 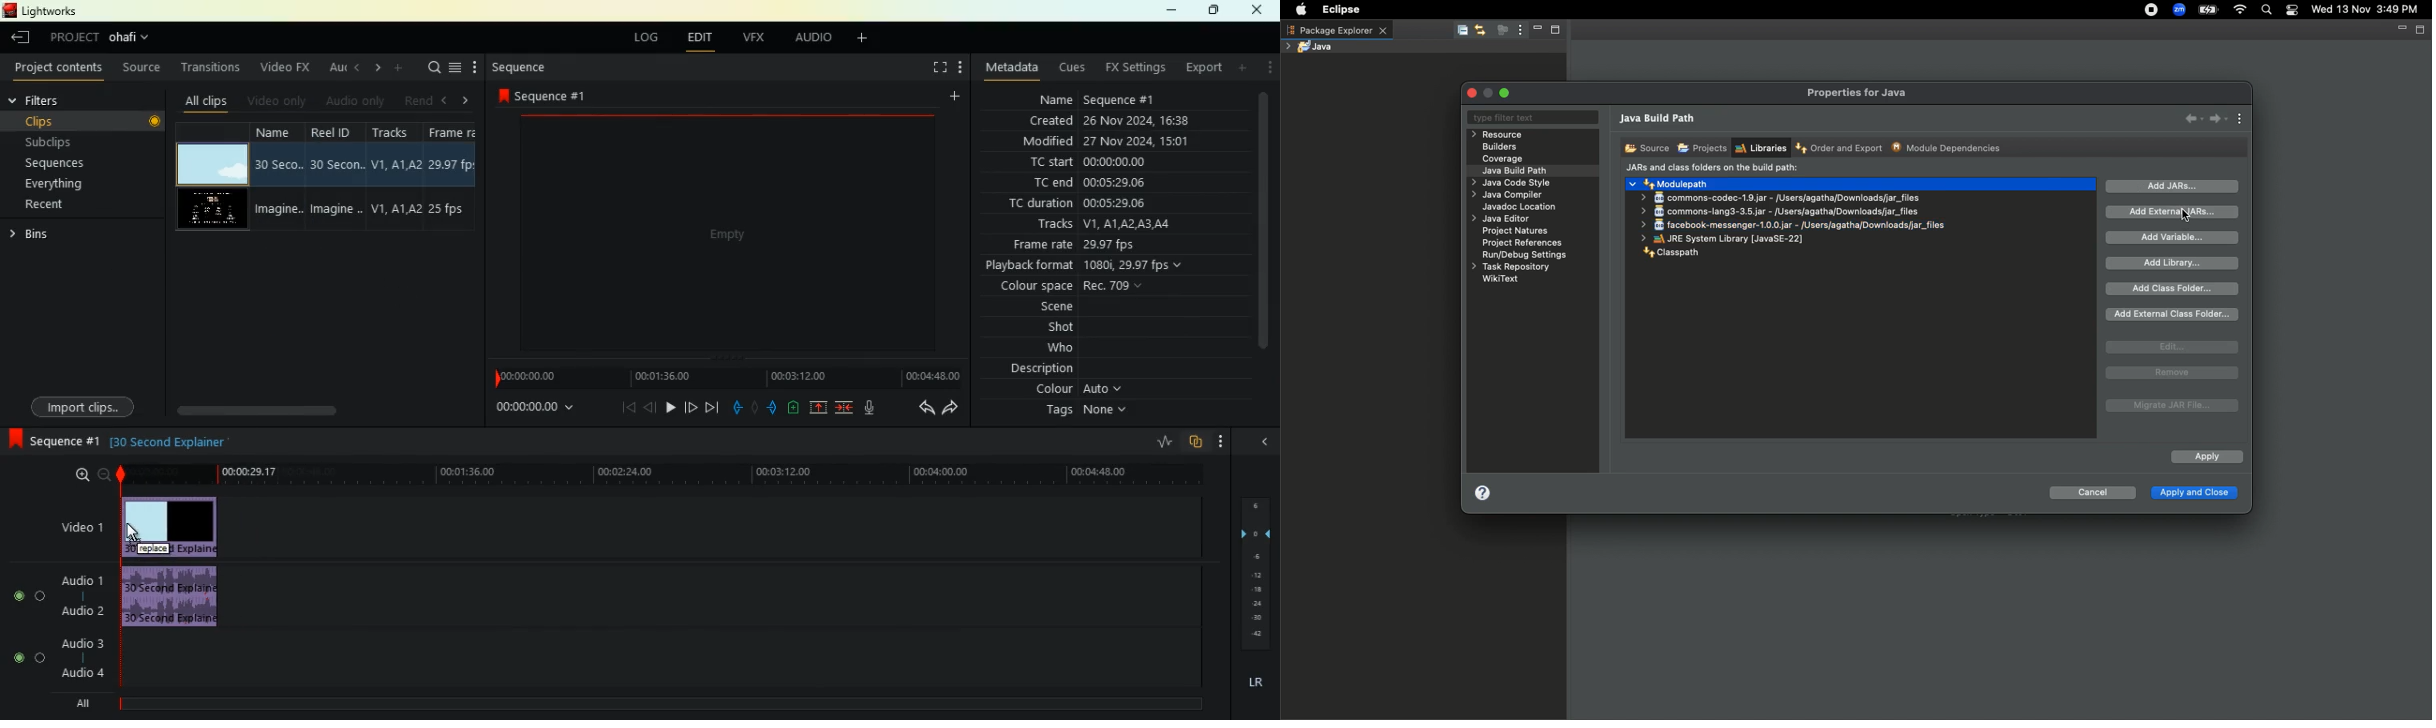 What do you see at coordinates (53, 440) in the screenshot?
I see `sequence` at bounding box center [53, 440].